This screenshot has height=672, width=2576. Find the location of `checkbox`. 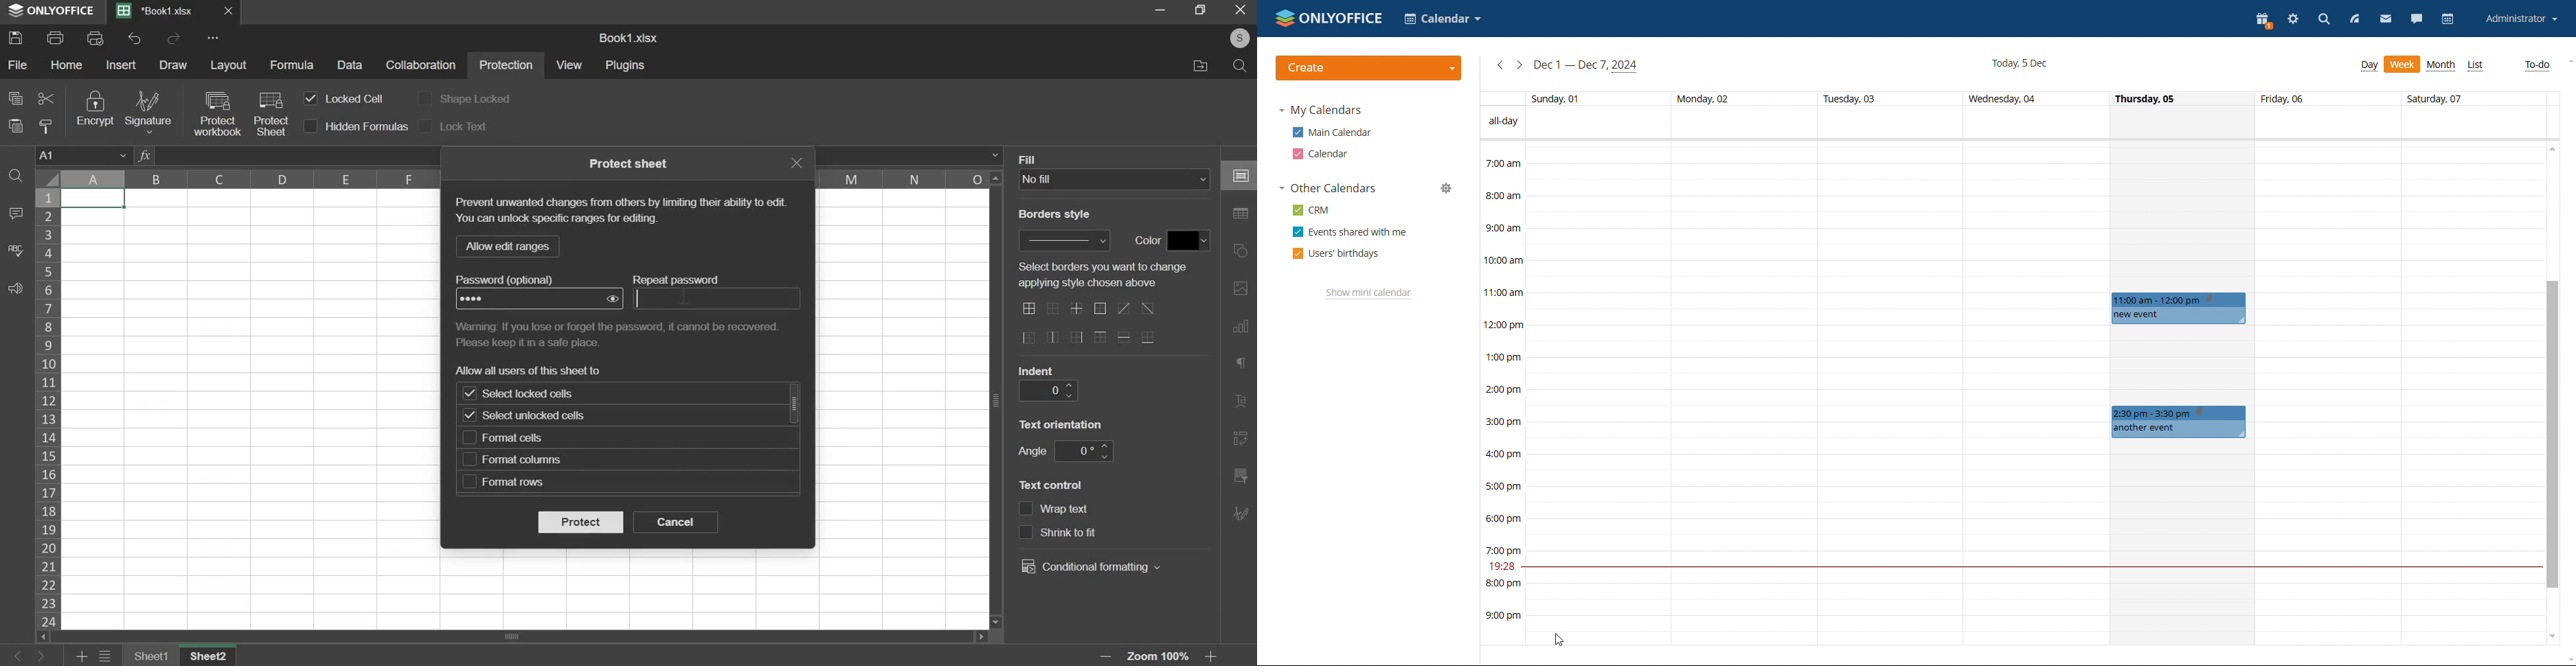

checkbox is located at coordinates (469, 415).